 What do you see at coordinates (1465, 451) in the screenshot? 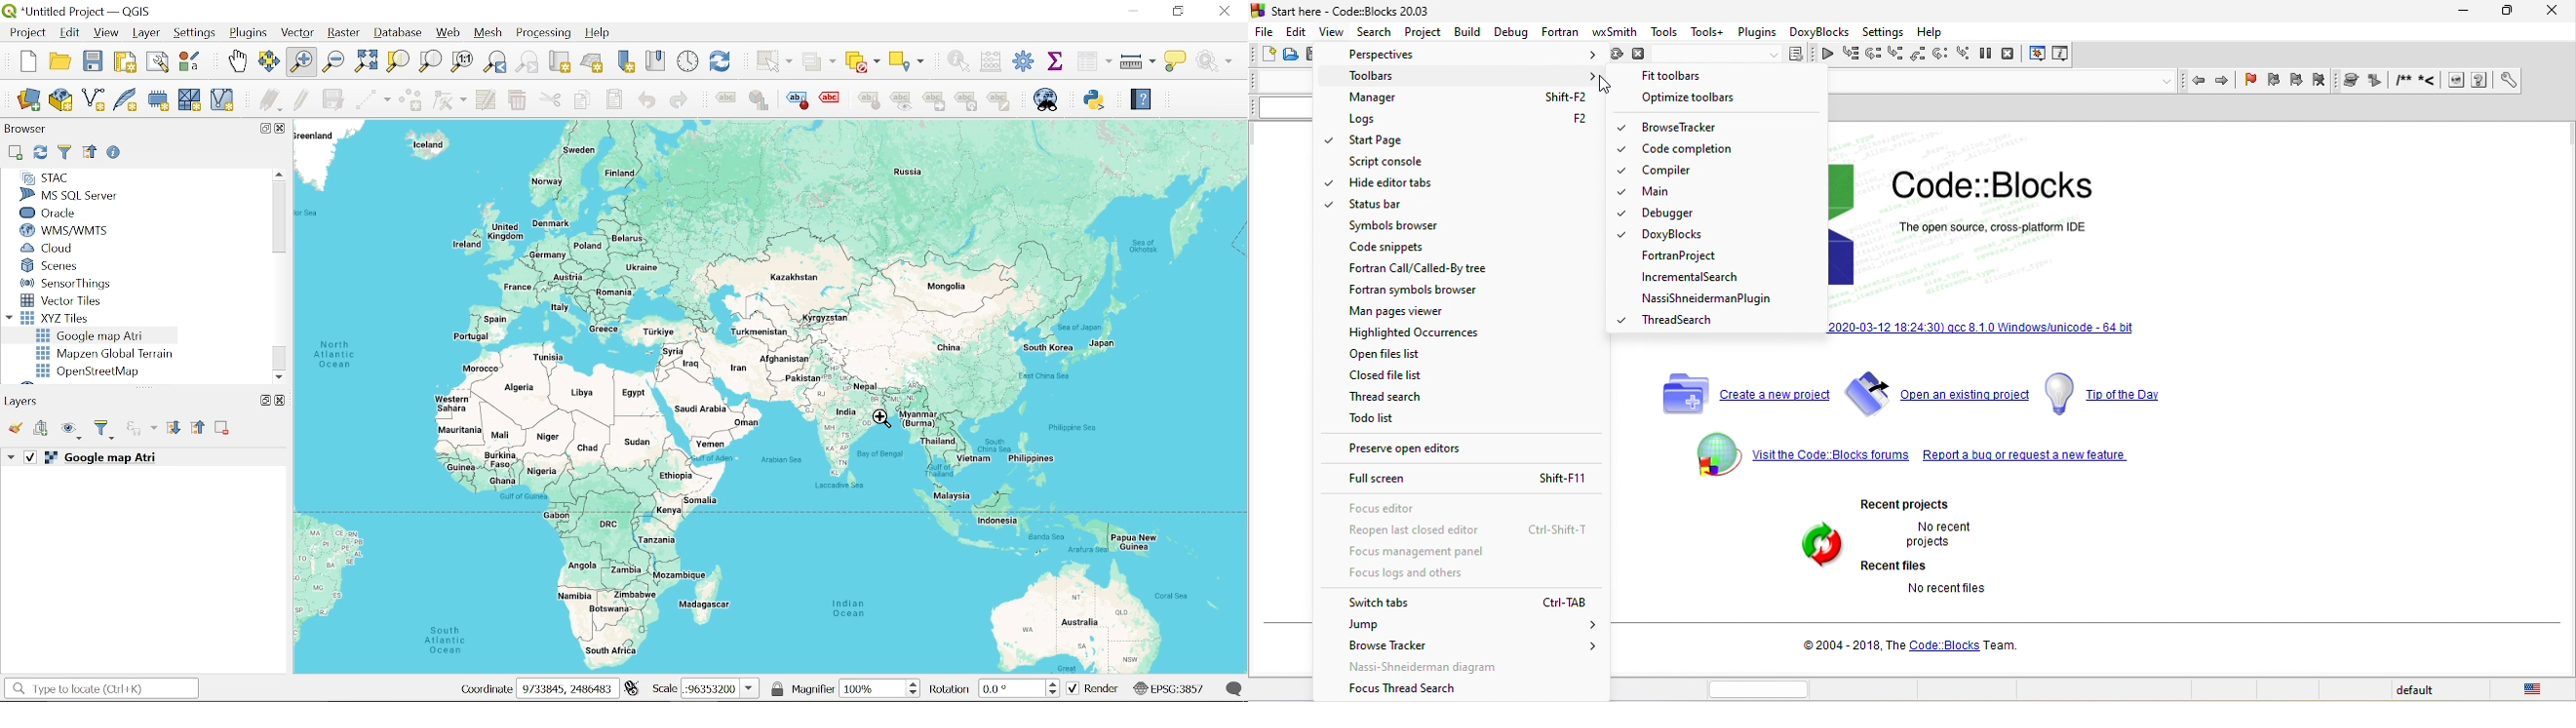
I see `preserve open editors` at bounding box center [1465, 451].